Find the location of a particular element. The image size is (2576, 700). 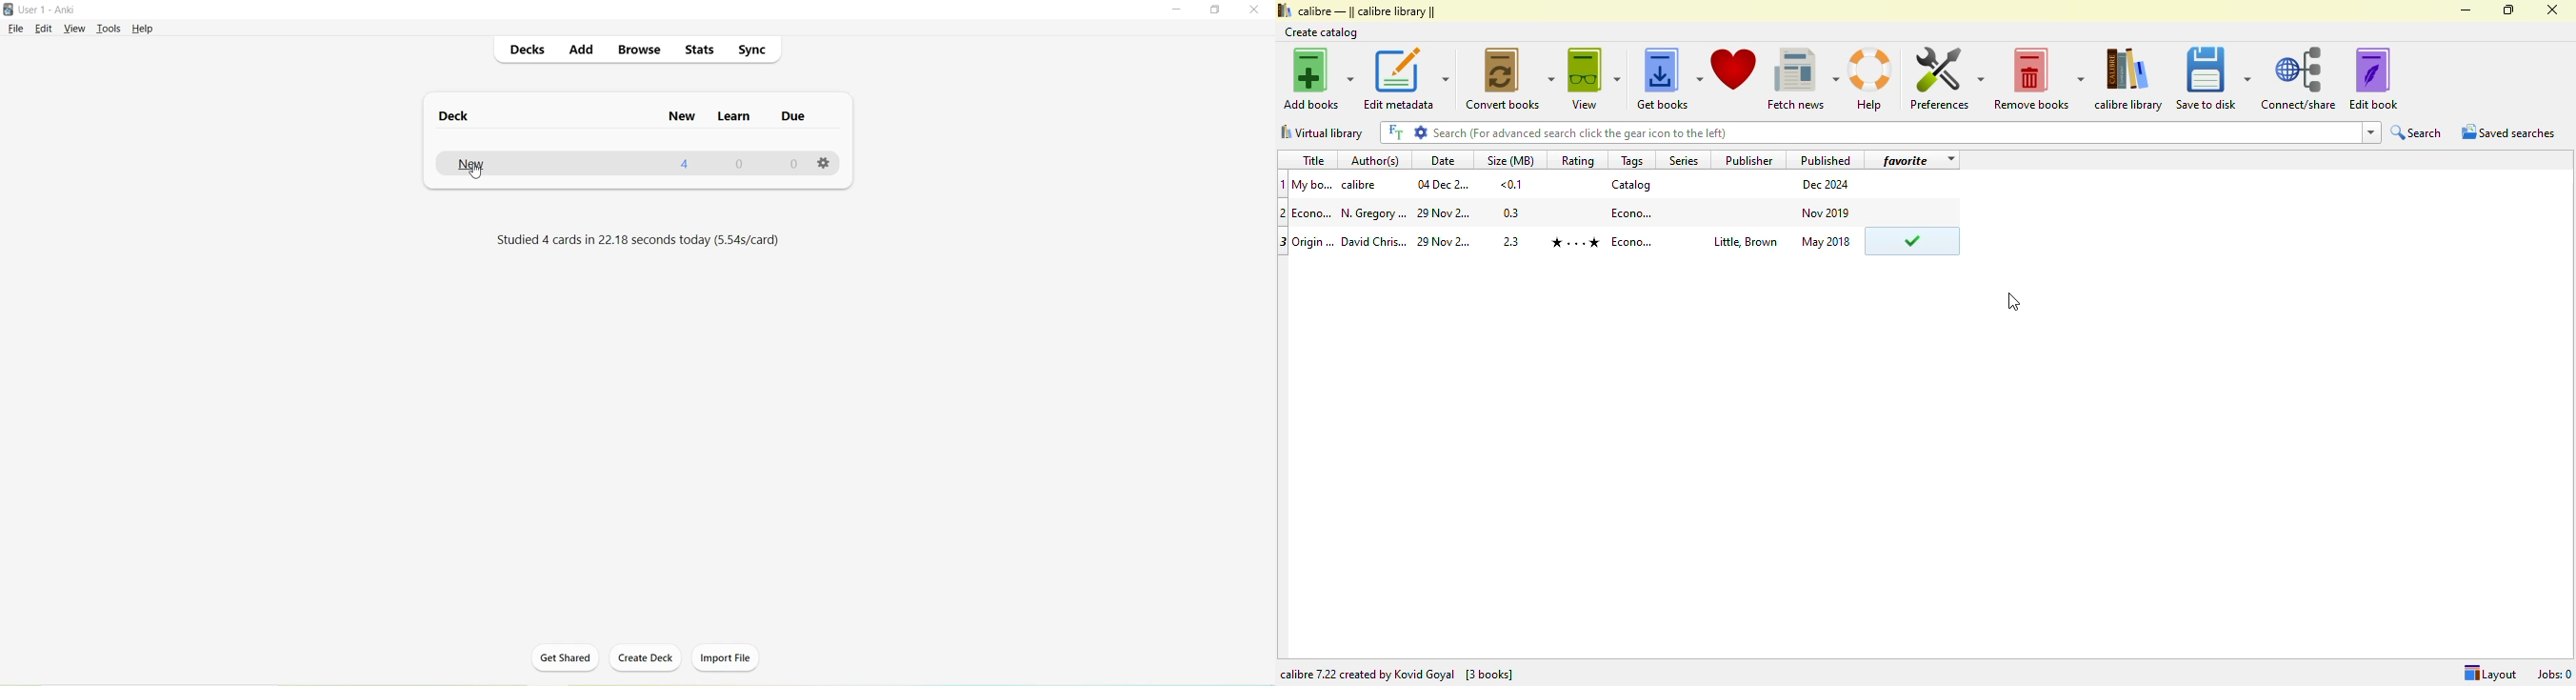

search is located at coordinates (1894, 132).